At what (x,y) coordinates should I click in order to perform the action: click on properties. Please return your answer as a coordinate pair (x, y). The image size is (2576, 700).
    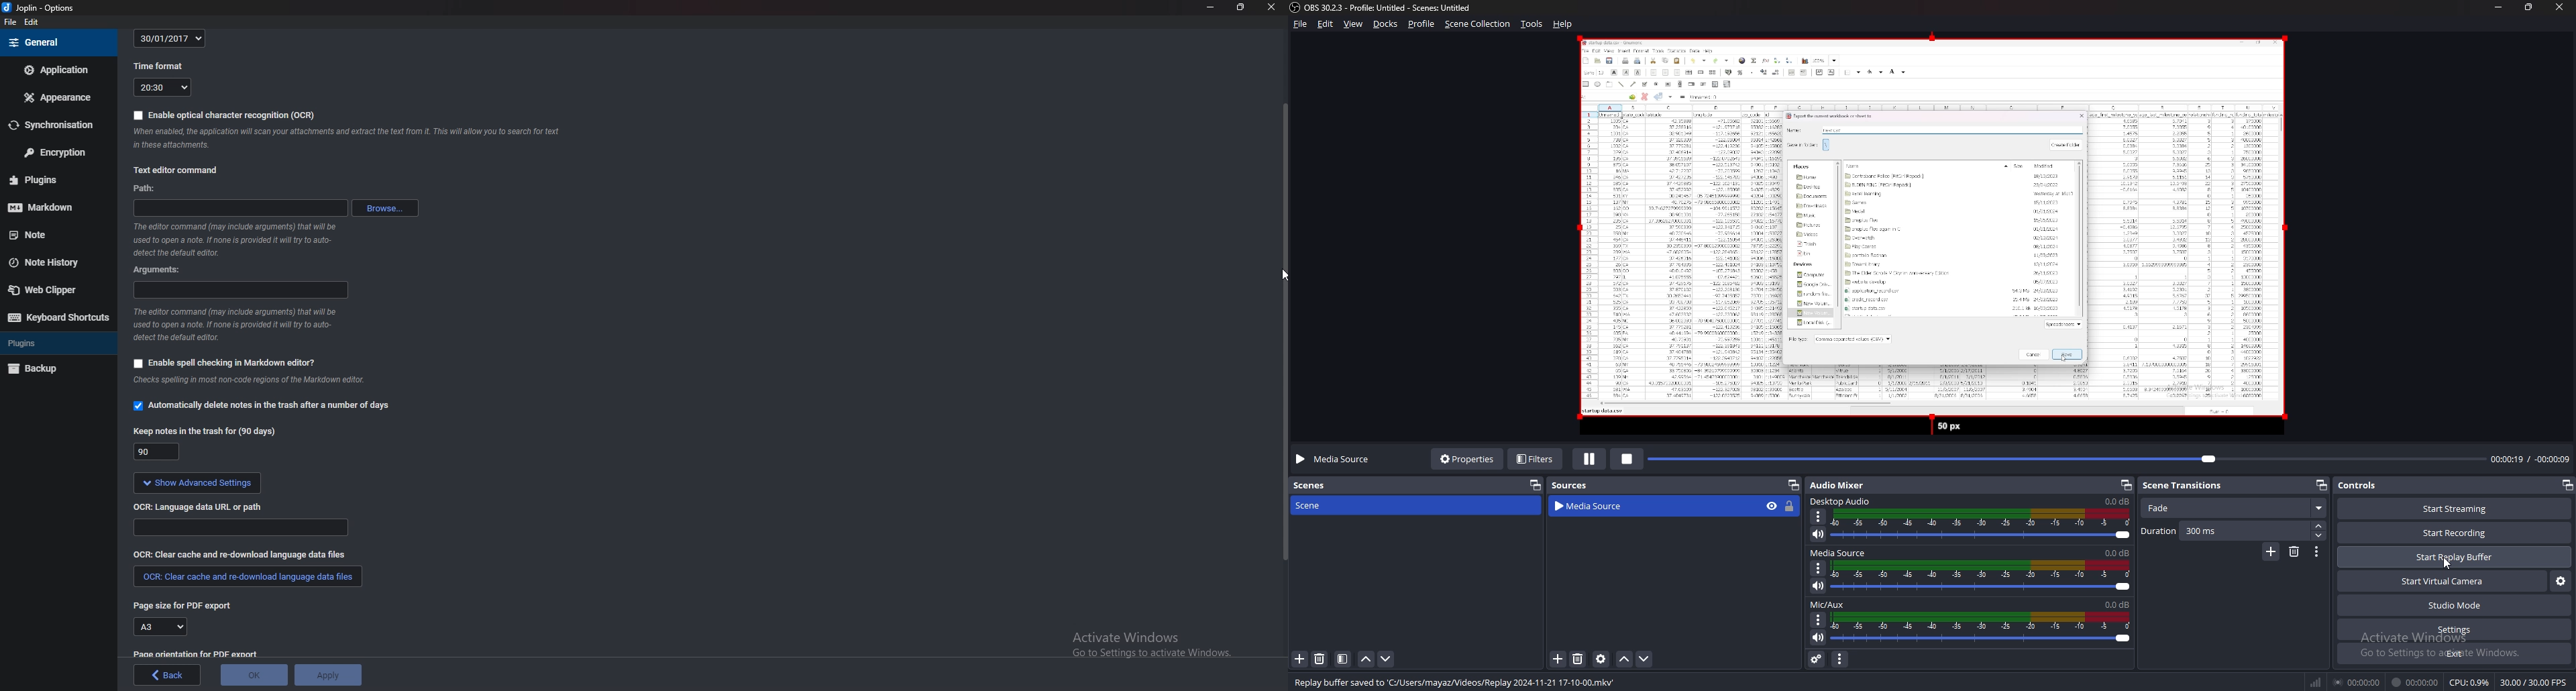
    Looking at the image, I should click on (1465, 460).